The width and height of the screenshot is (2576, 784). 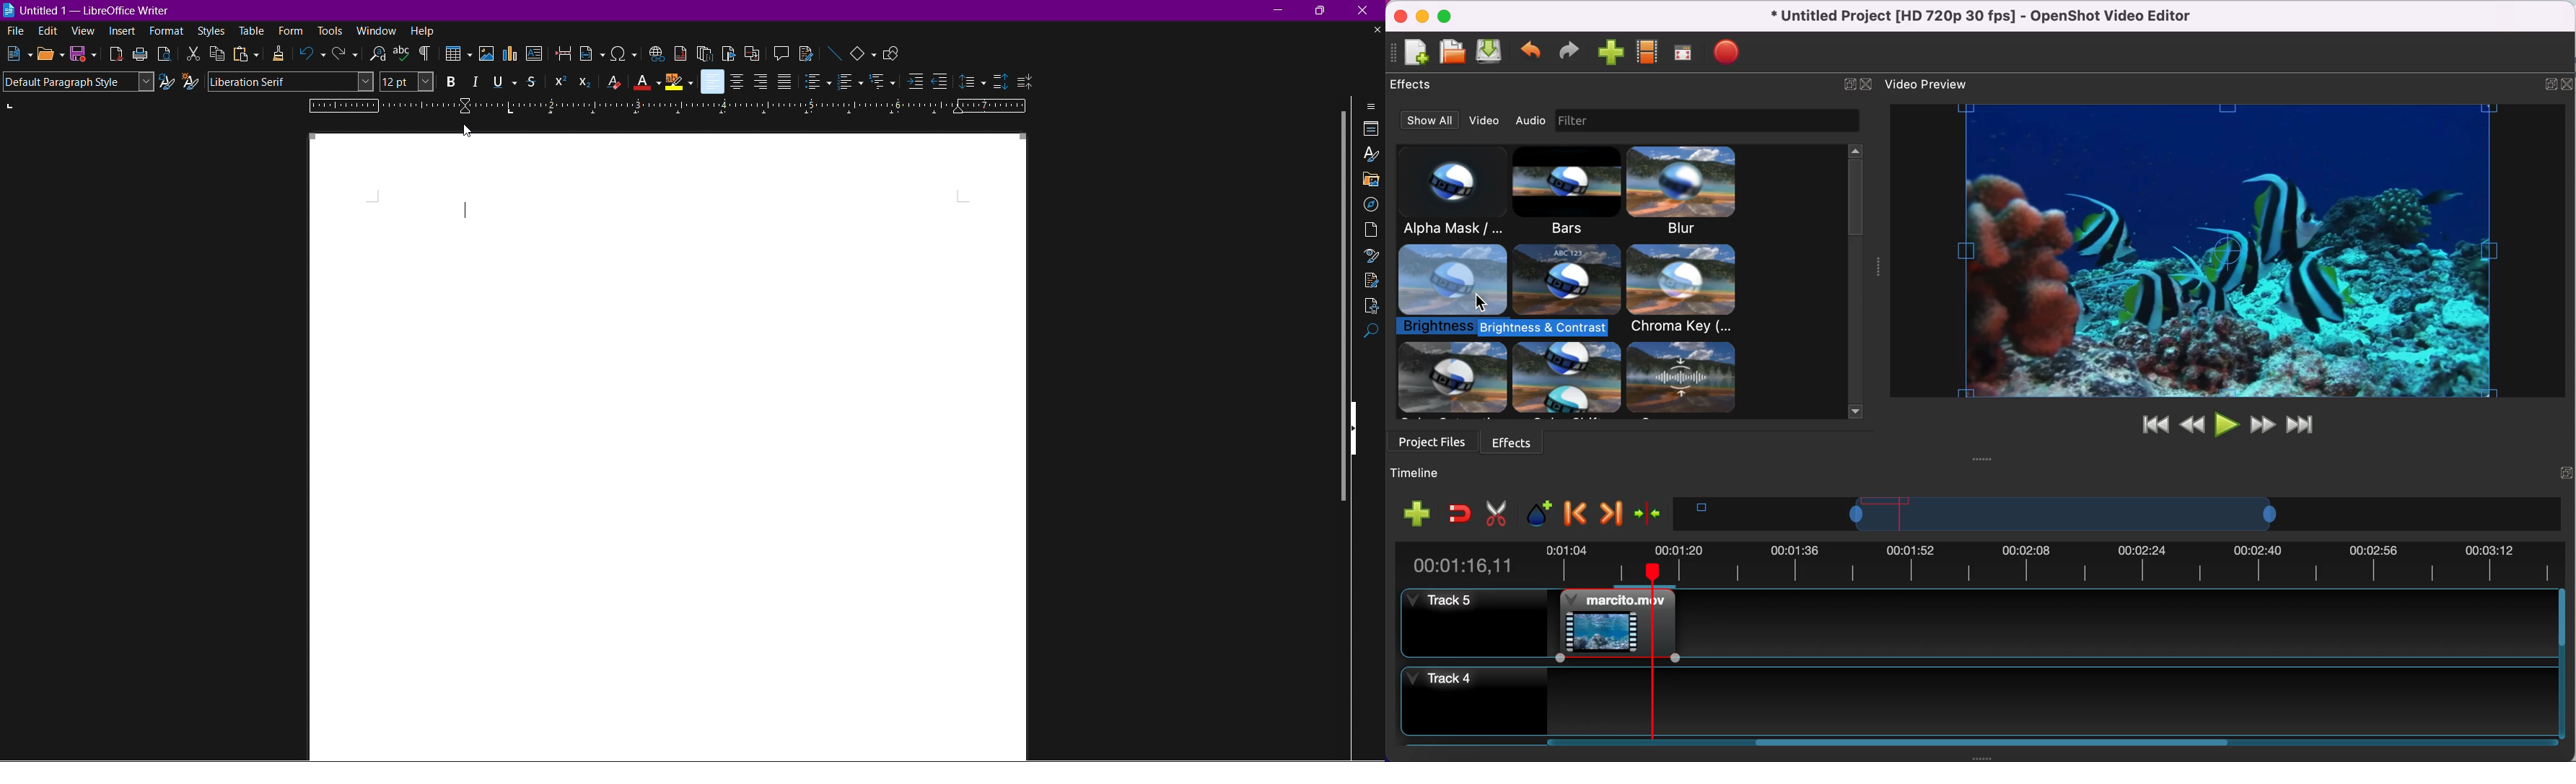 What do you see at coordinates (1443, 472) in the screenshot?
I see `timeline` at bounding box center [1443, 472].